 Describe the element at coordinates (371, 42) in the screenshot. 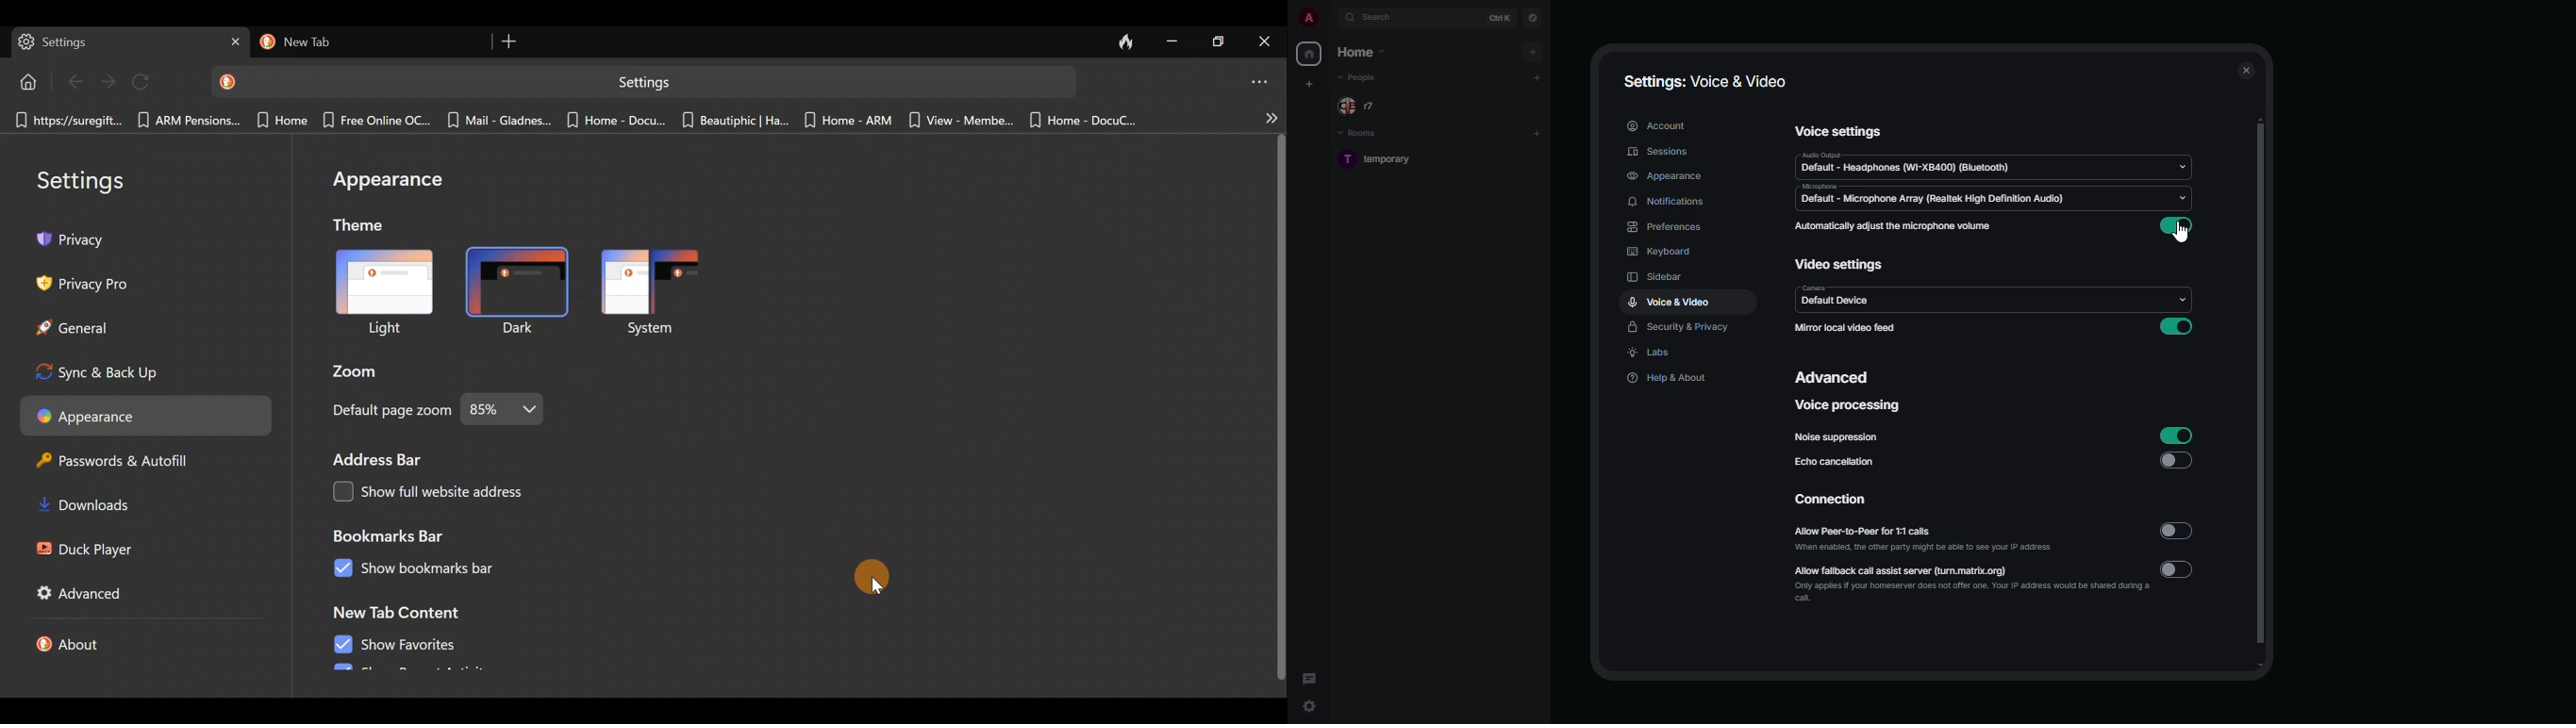

I see `new Tab ` at that location.